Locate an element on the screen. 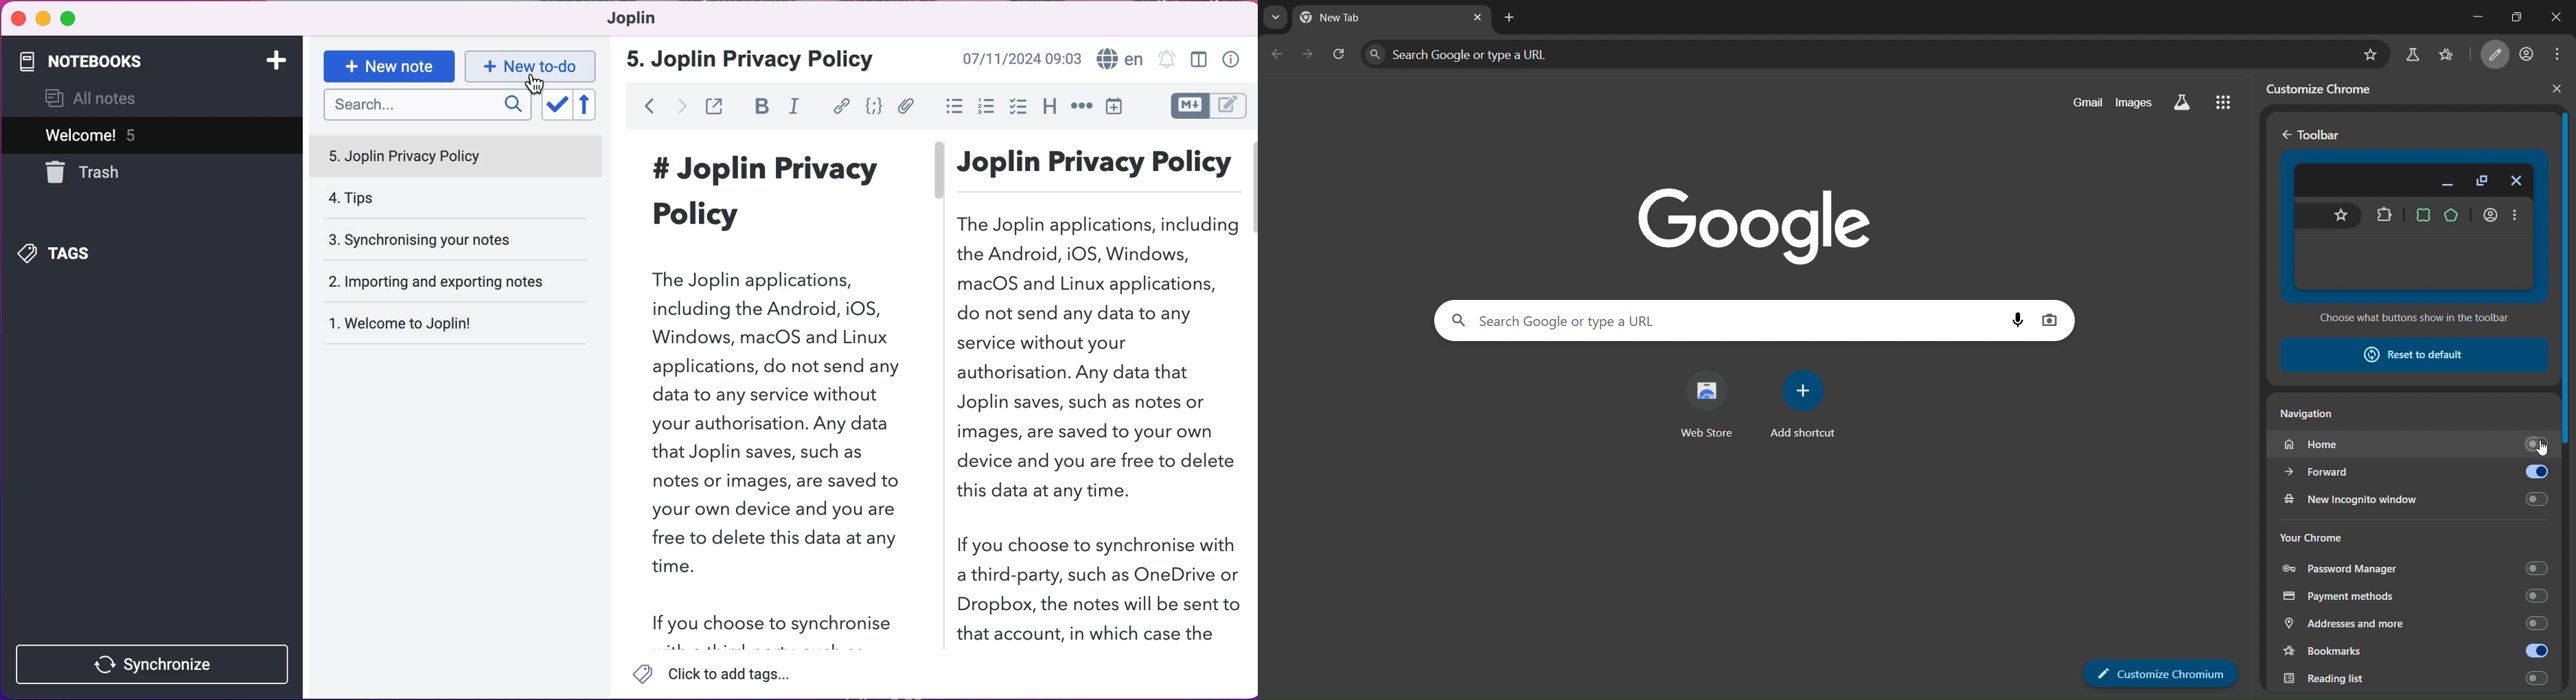  search is located at coordinates (426, 106).